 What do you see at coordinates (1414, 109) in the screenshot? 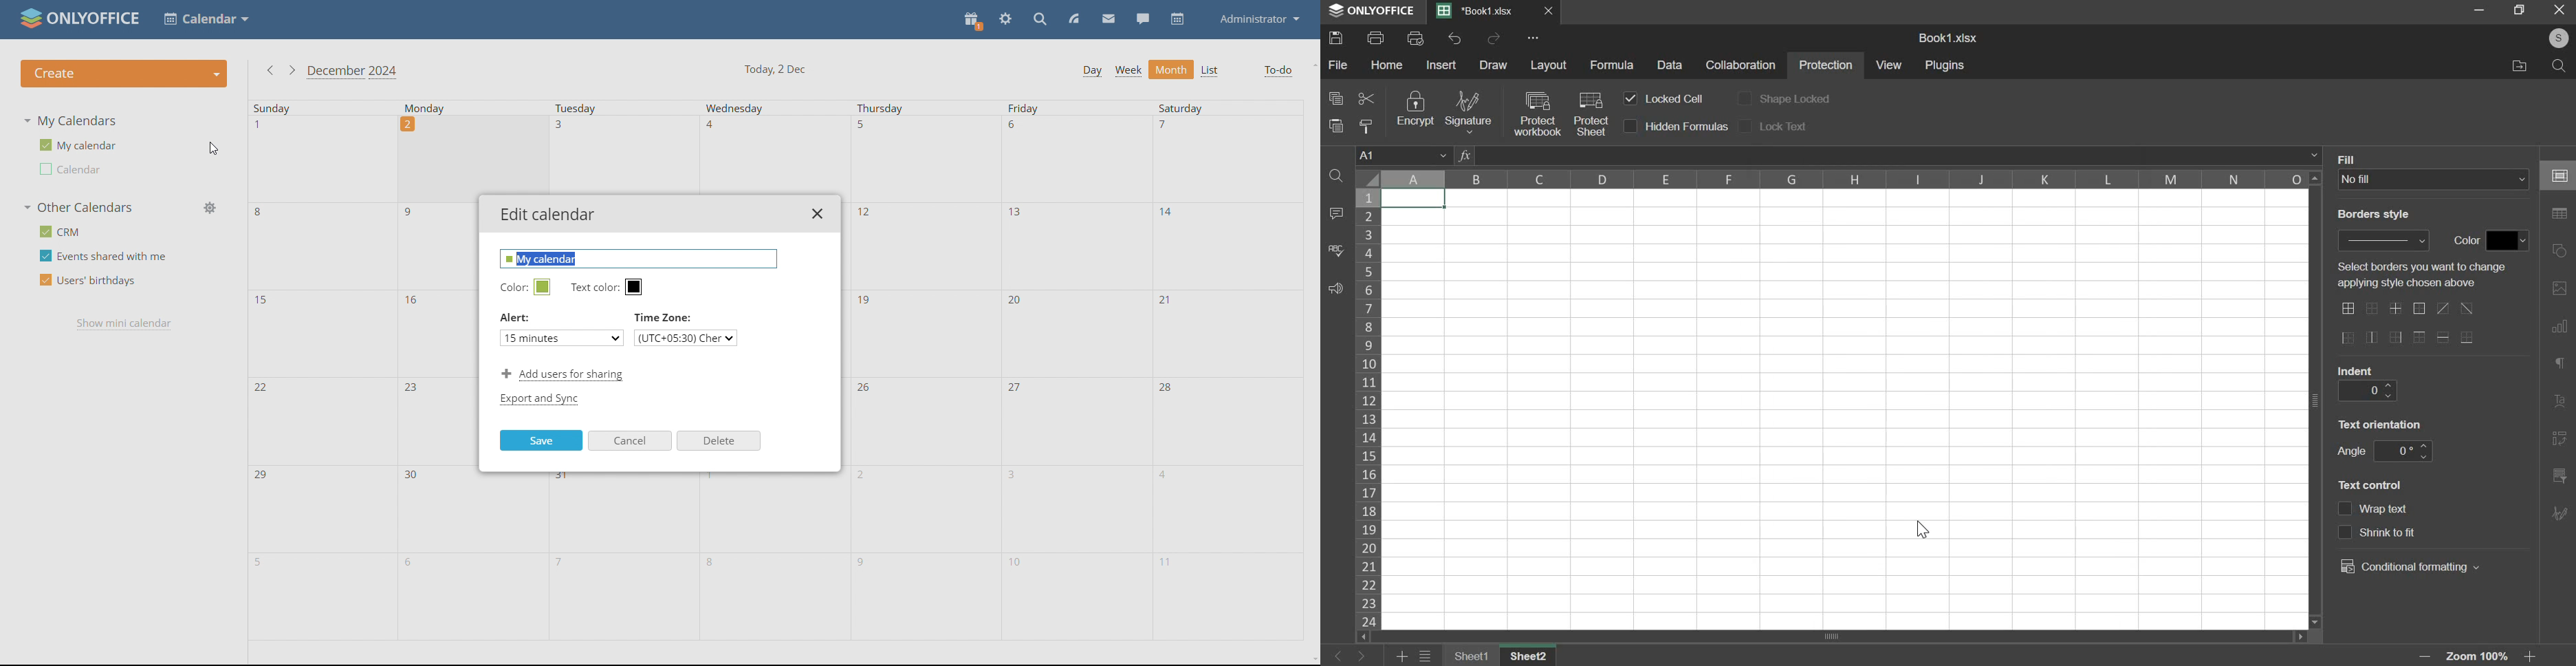
I see `encrypt` at bounding box center [1414, 109].